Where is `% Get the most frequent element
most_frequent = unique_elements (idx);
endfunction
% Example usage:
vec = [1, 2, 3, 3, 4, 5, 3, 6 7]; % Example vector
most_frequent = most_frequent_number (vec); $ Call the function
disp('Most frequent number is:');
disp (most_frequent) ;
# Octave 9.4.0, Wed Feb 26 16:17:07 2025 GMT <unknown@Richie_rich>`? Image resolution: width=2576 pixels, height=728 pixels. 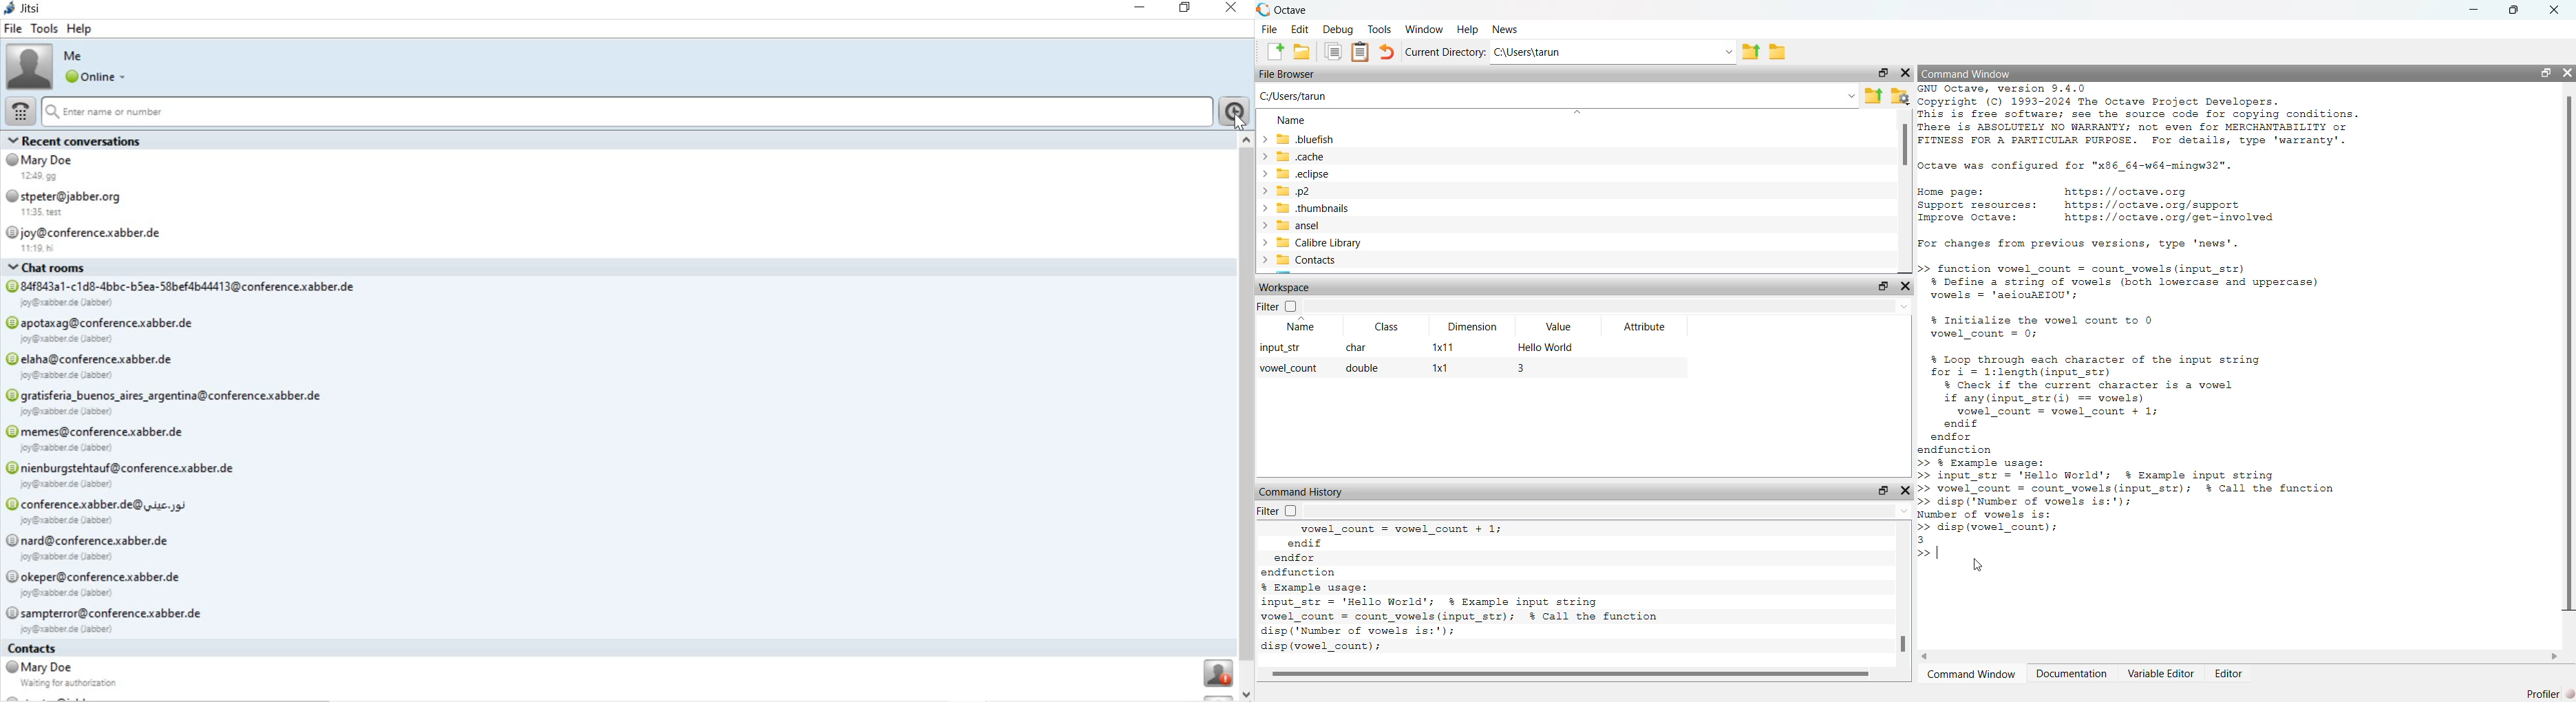 % Get the most frequent element
most_frequent = unique_elements (idx);
endfunction
% Example usage:
vec = [1, 2, 3, 3, 4, 5, 3, 6 7]; % Example vector
most_frequent = most_frequent_number (vec); $ Call the function
disp('Most frequent number is:');
disp (most_frequent) ;
# Octave 9.4.0, Wed Feb 26 16:17:07 2025 GMT <unknown@Richie_rich> is located at coordinates (1486, 588).